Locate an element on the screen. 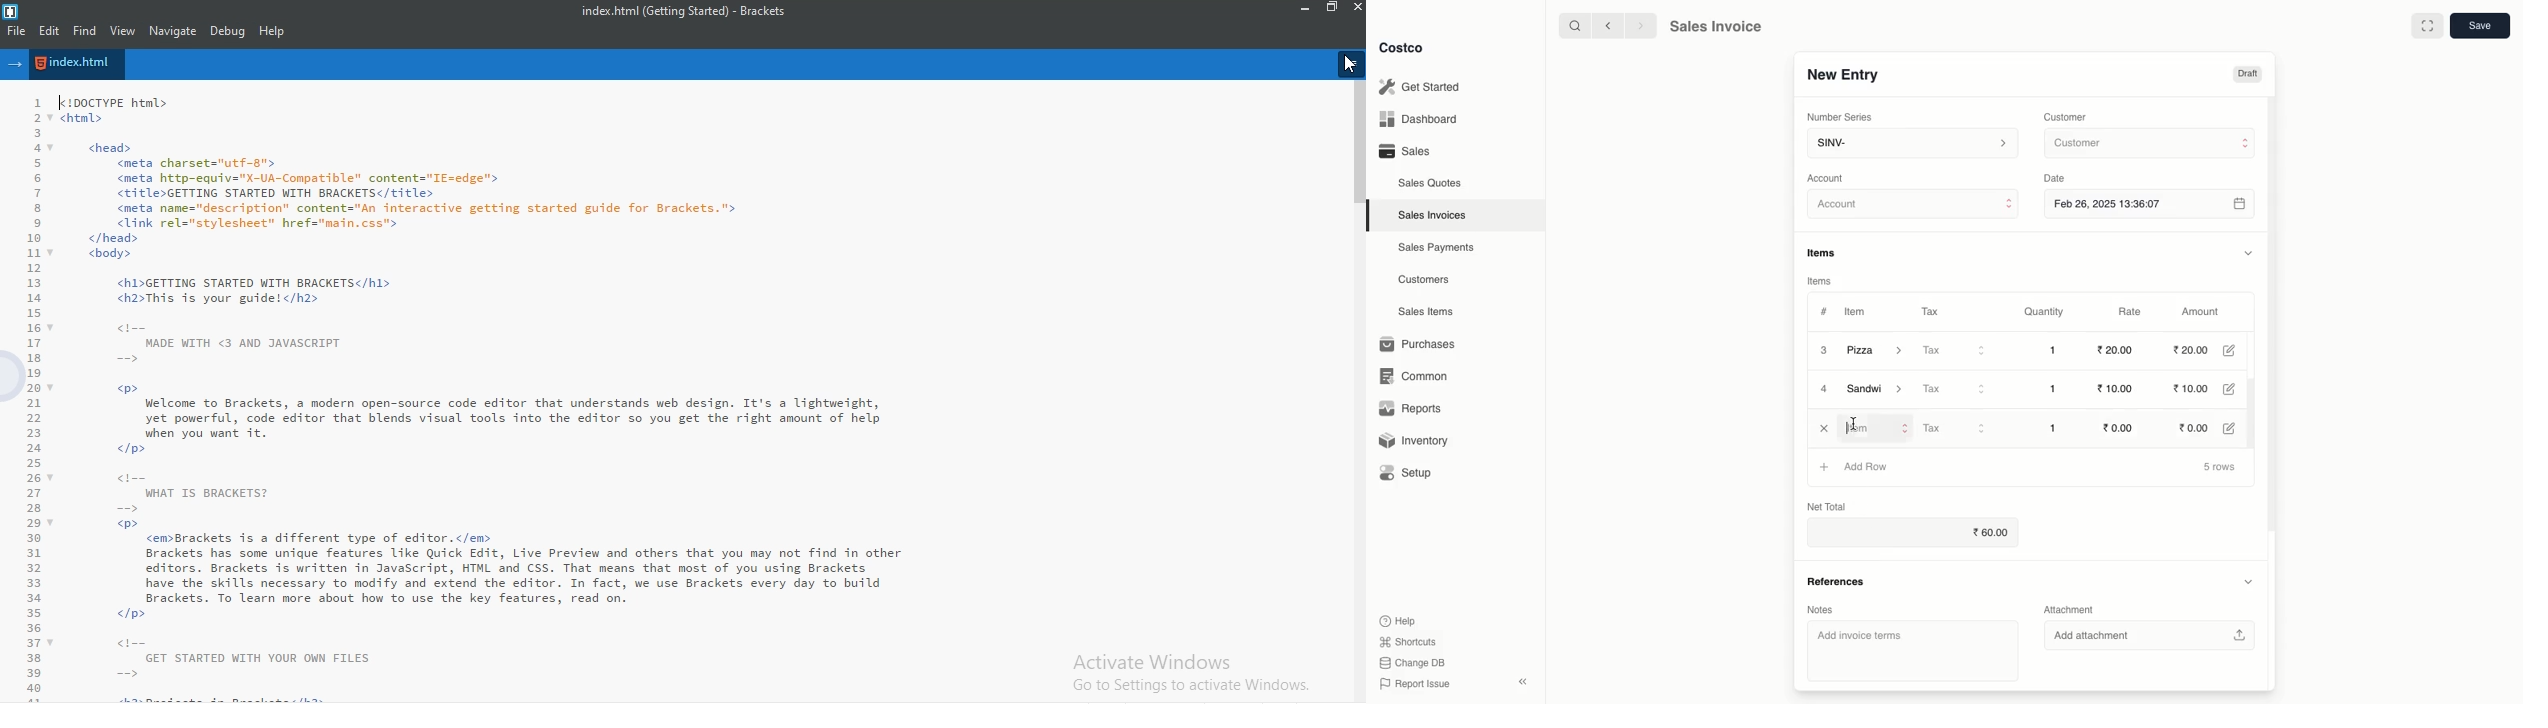 The height and width of the screenshot is (728, 2548). 1 is located at coordinates (2057, 350).